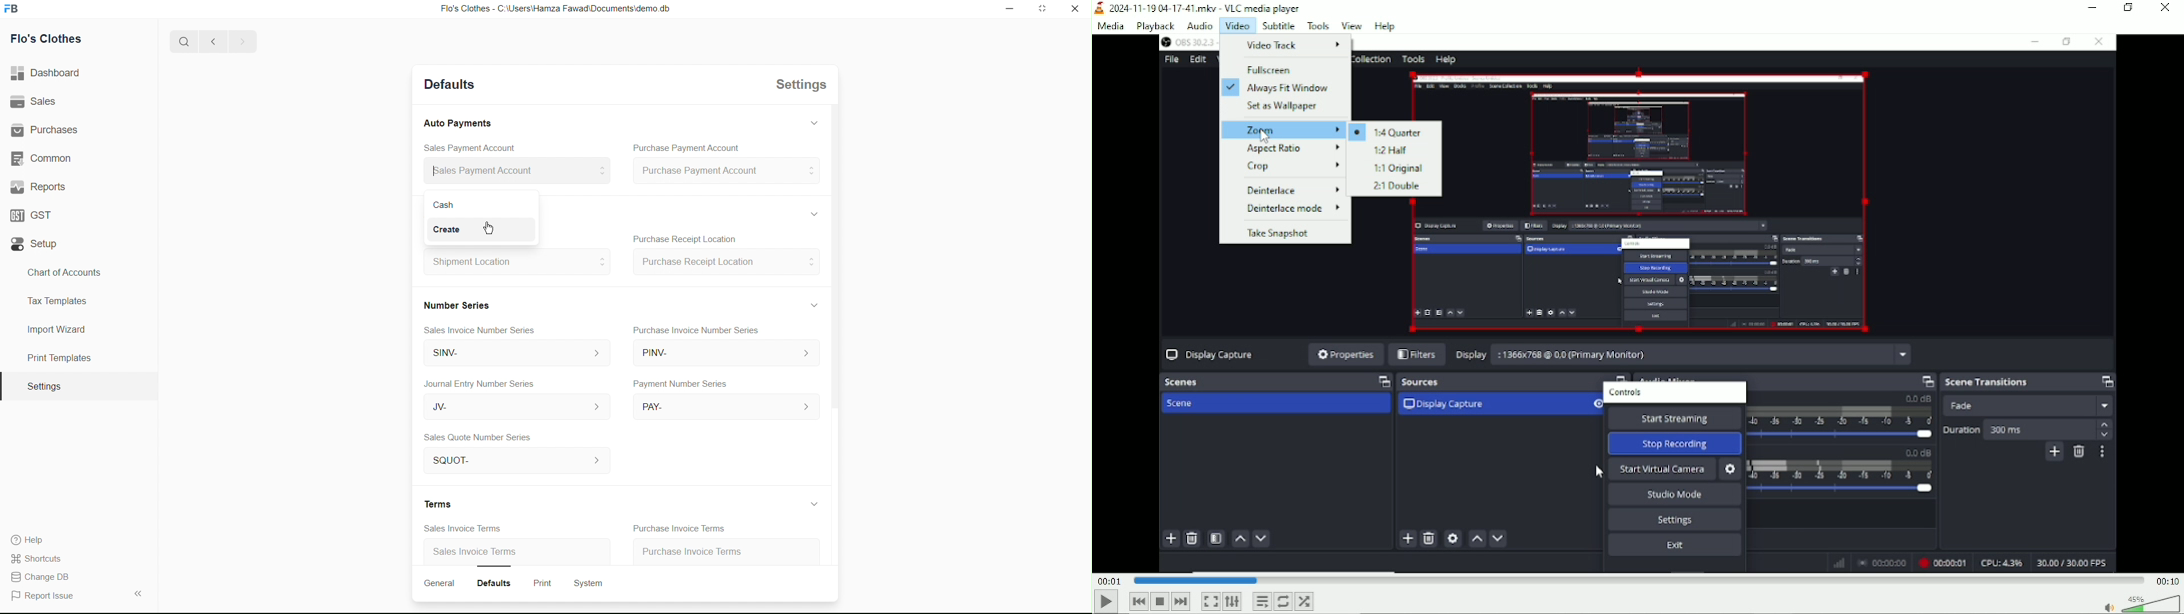 This screenshot has height=616, width=2184. I want to click on Shipment Location, so click(514, 266).